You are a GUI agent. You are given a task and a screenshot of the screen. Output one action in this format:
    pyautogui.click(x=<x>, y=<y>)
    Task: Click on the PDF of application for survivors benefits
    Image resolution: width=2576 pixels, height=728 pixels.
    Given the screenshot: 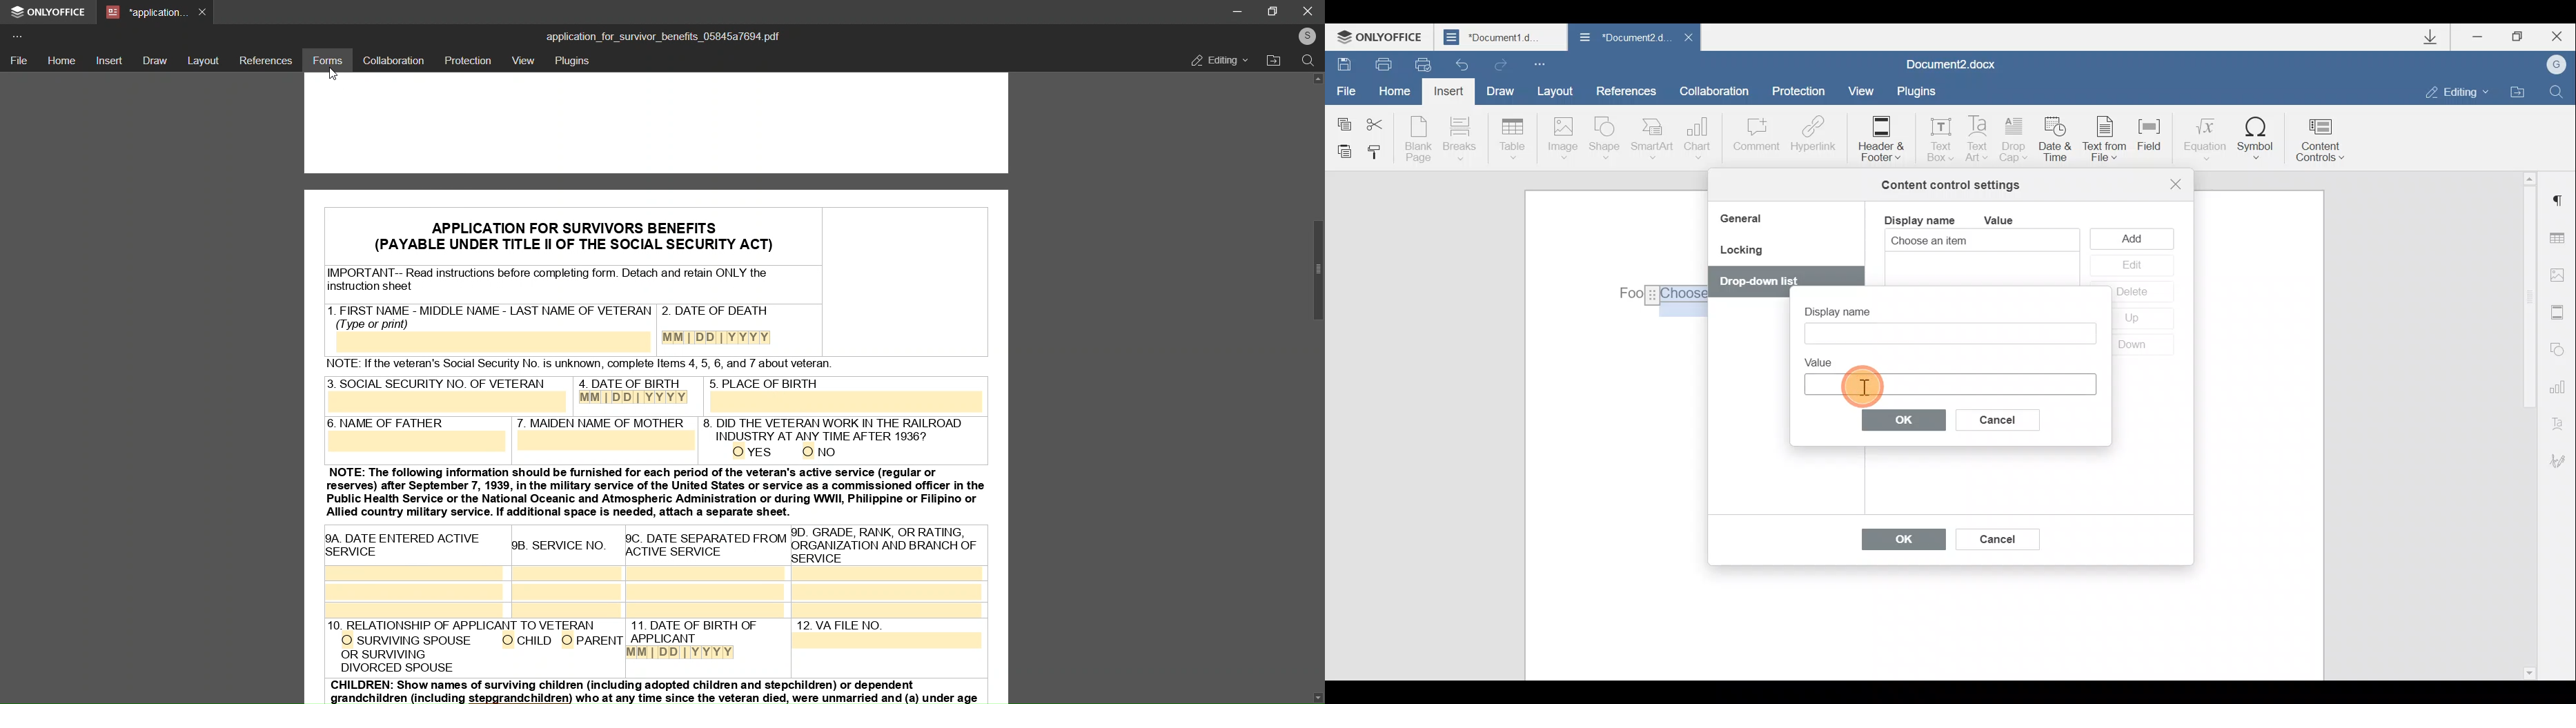 What is the action you would take?
    pyautogui.click(x=660, y=394)
    